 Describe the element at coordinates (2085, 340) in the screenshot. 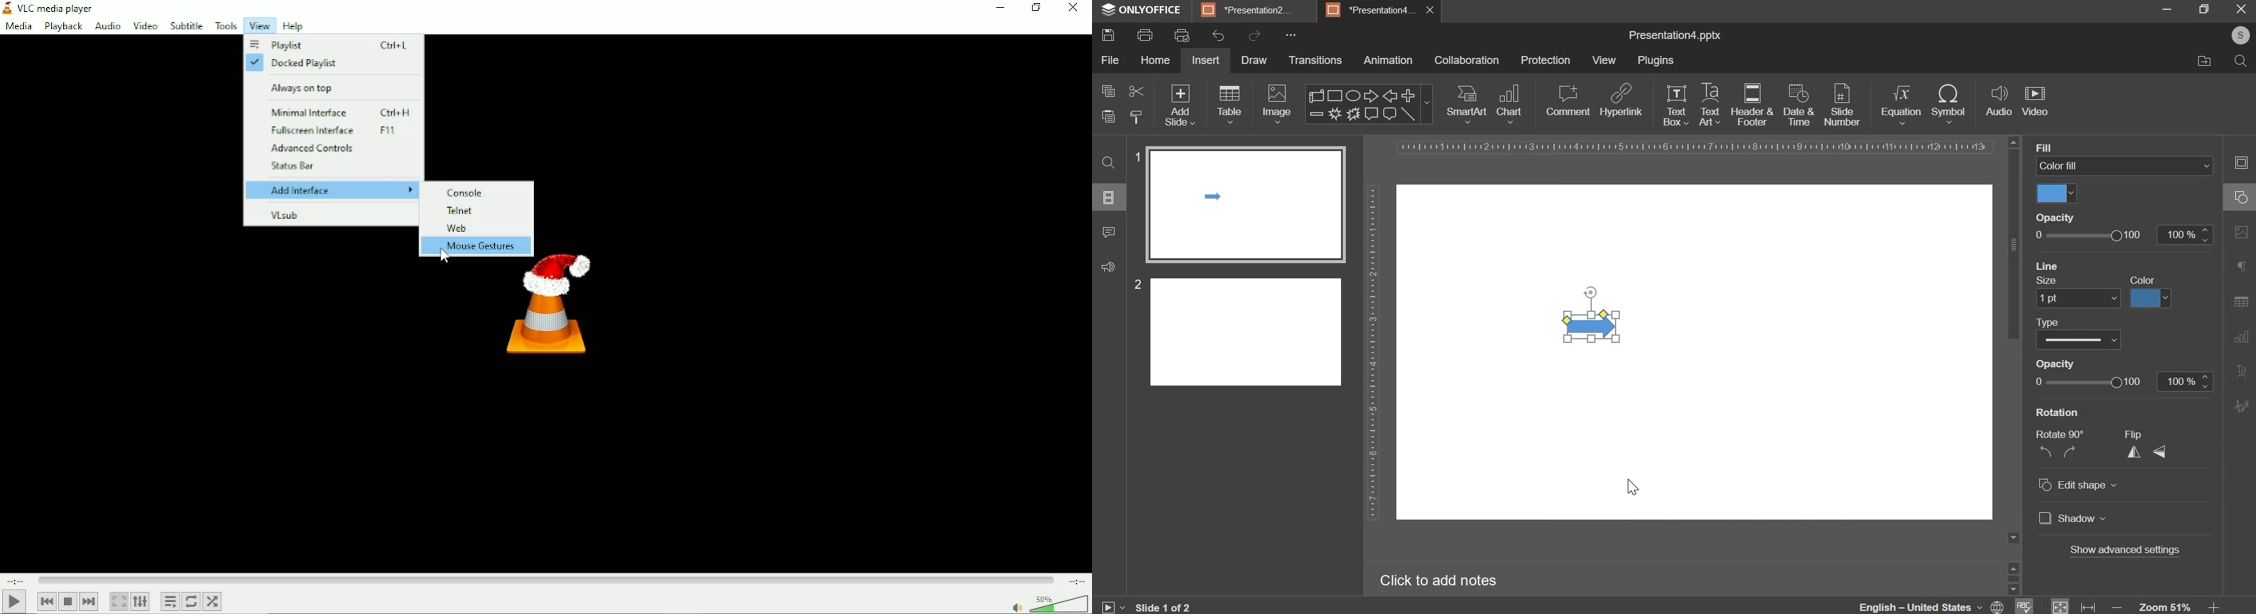

I see `CO Show Date and` at that location.